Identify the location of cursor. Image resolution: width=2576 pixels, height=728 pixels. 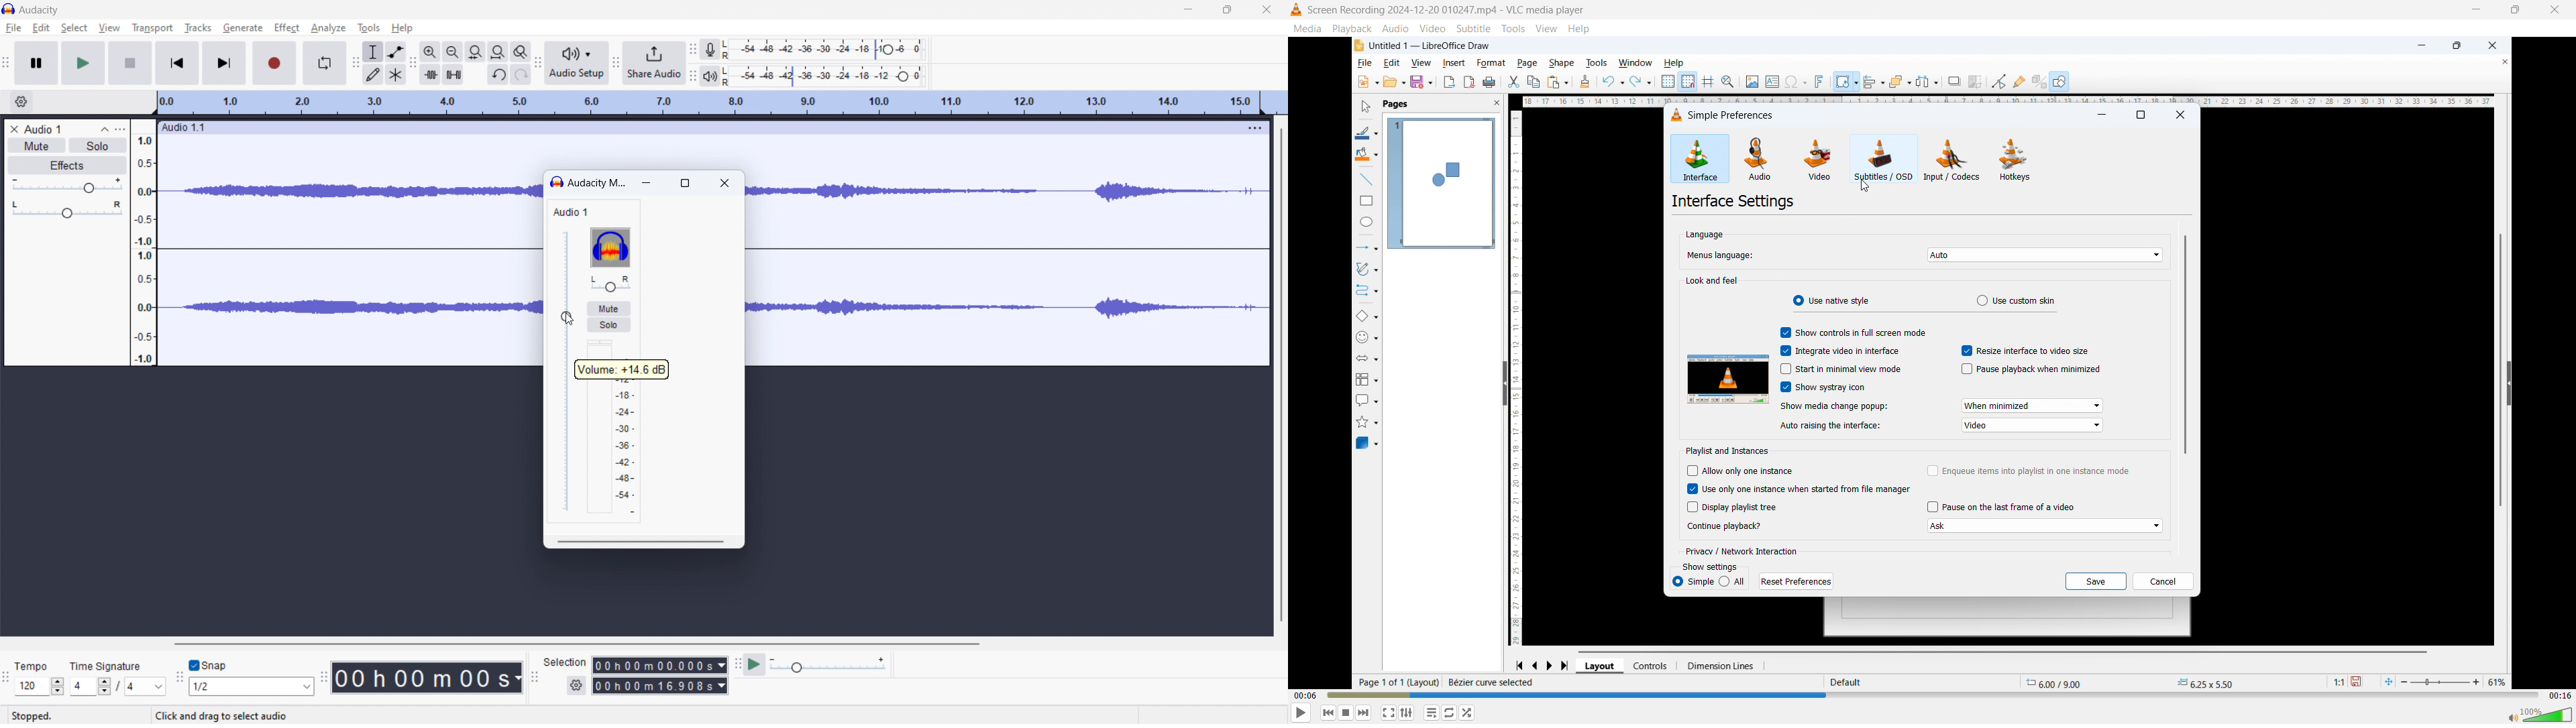
(111, 29).